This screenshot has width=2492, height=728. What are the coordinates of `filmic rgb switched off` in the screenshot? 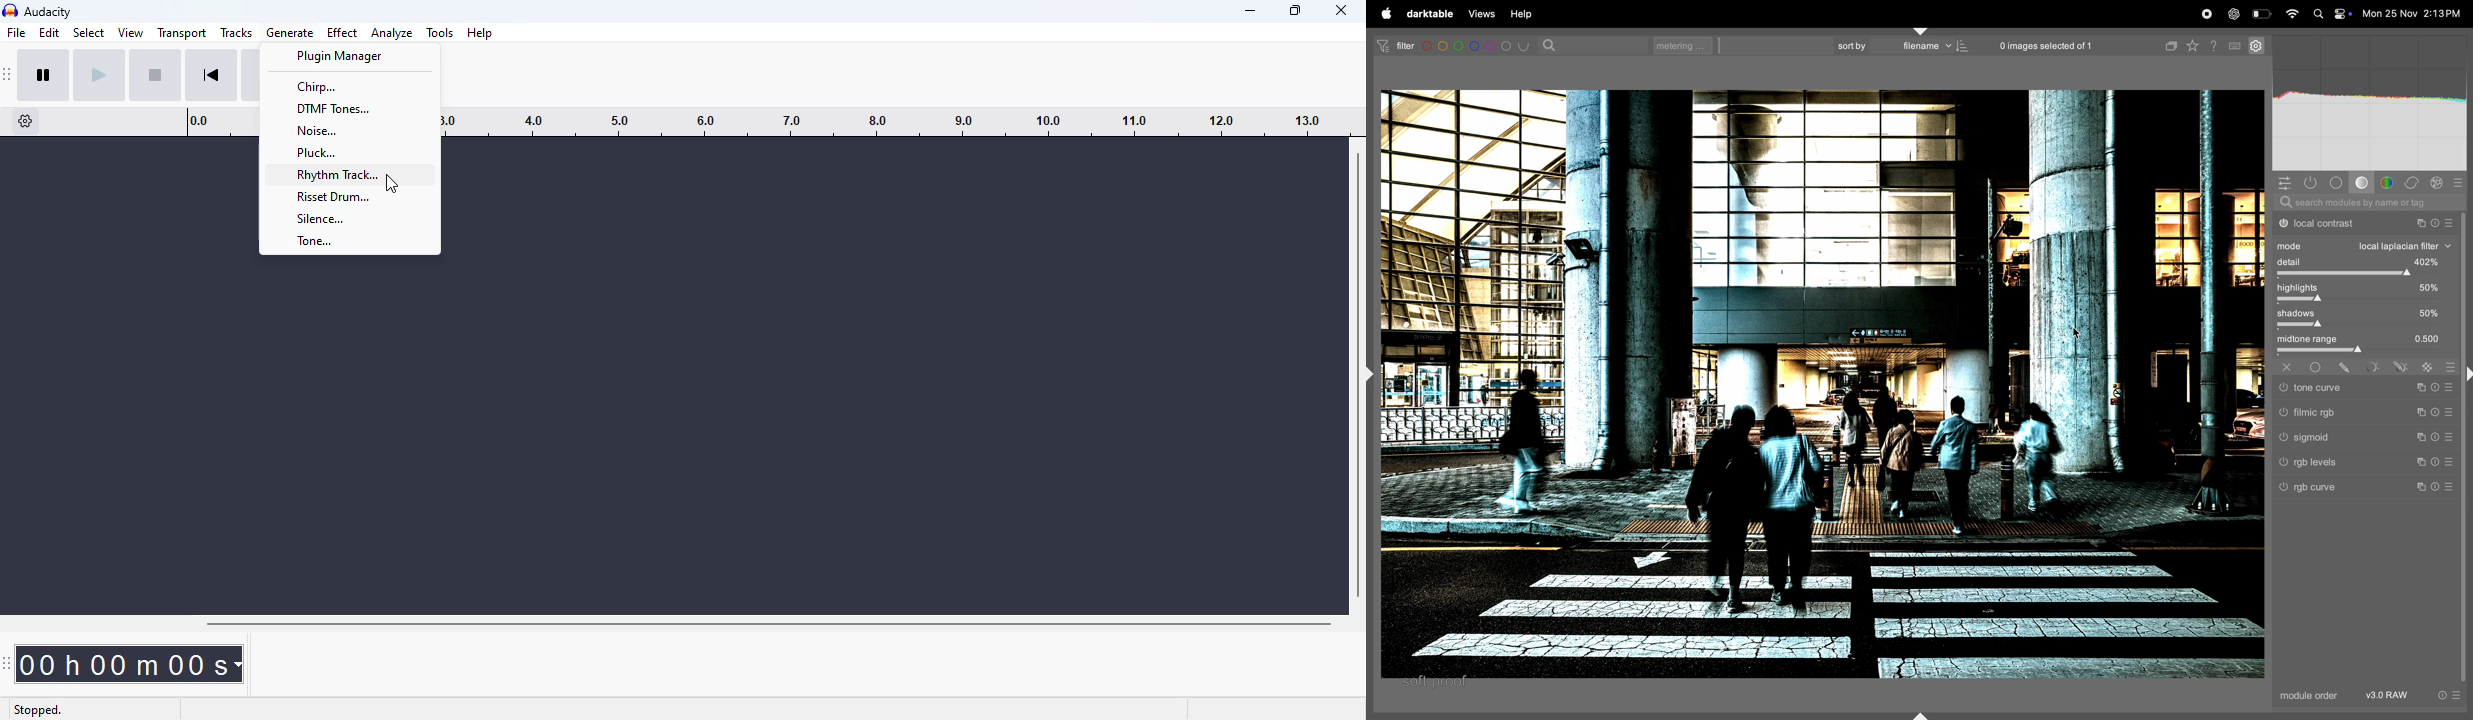 It's located at (2283, 413).